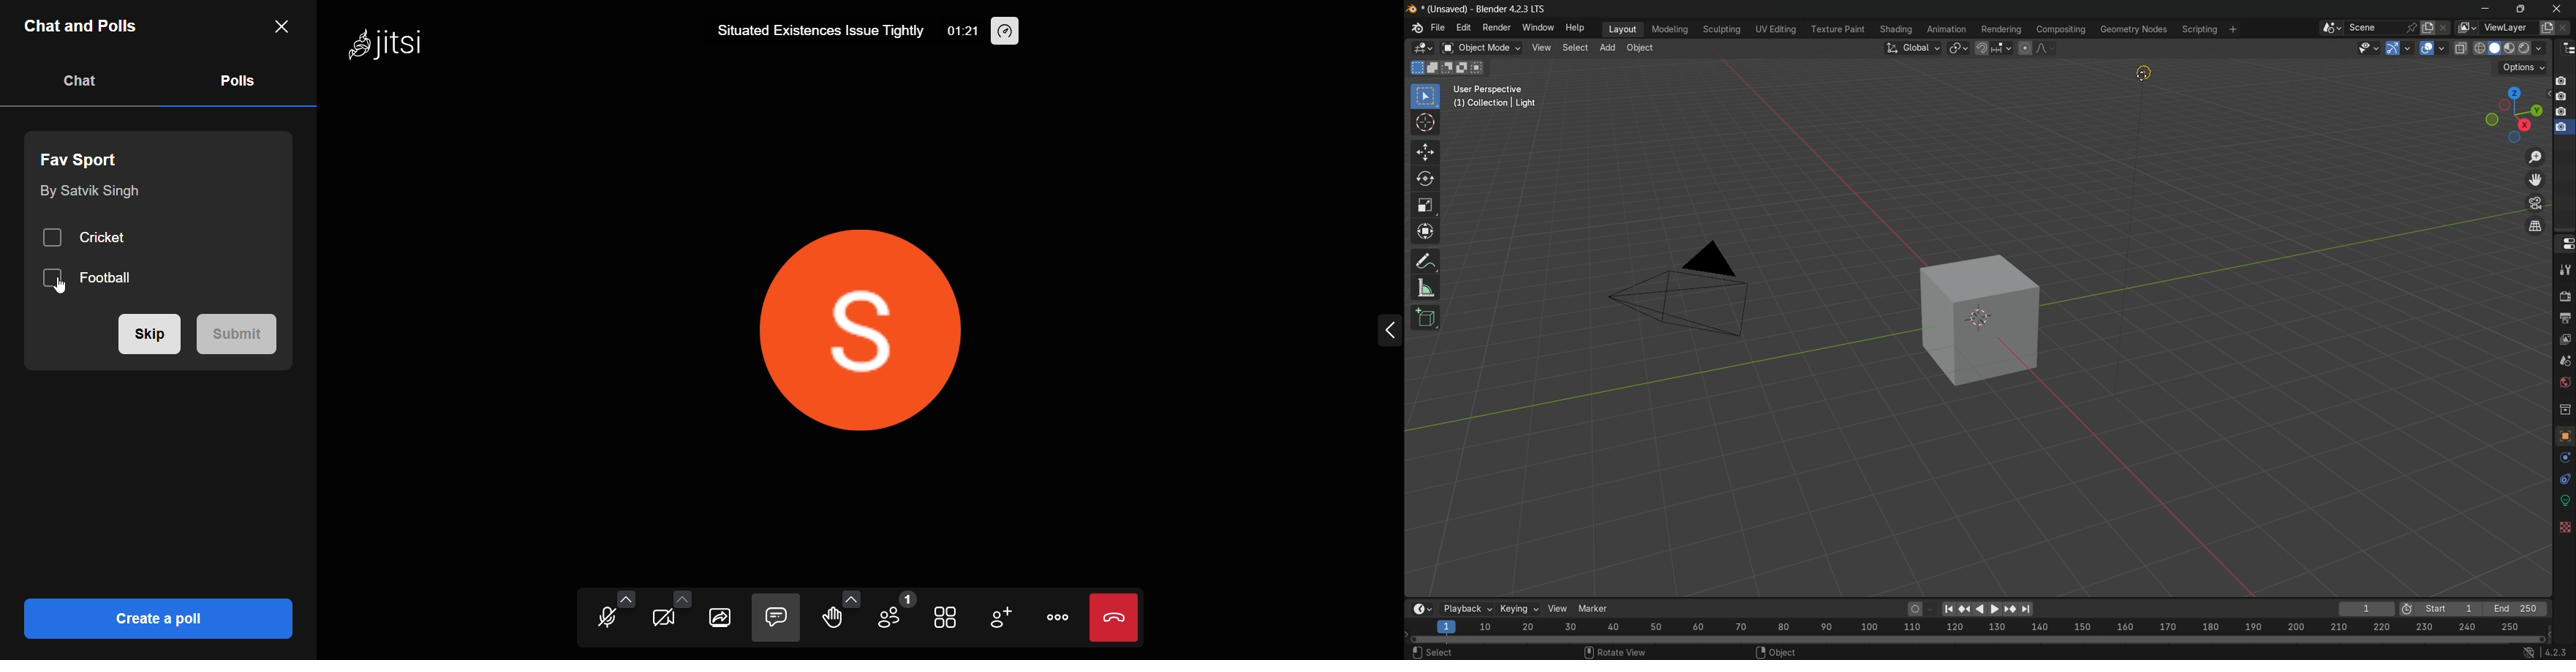 The image size is (2576, 672). Describe the element at coordinates (1480, 9) in the screenshot. I see `(unsaved) - blender 4.2.3 lts` at that location.